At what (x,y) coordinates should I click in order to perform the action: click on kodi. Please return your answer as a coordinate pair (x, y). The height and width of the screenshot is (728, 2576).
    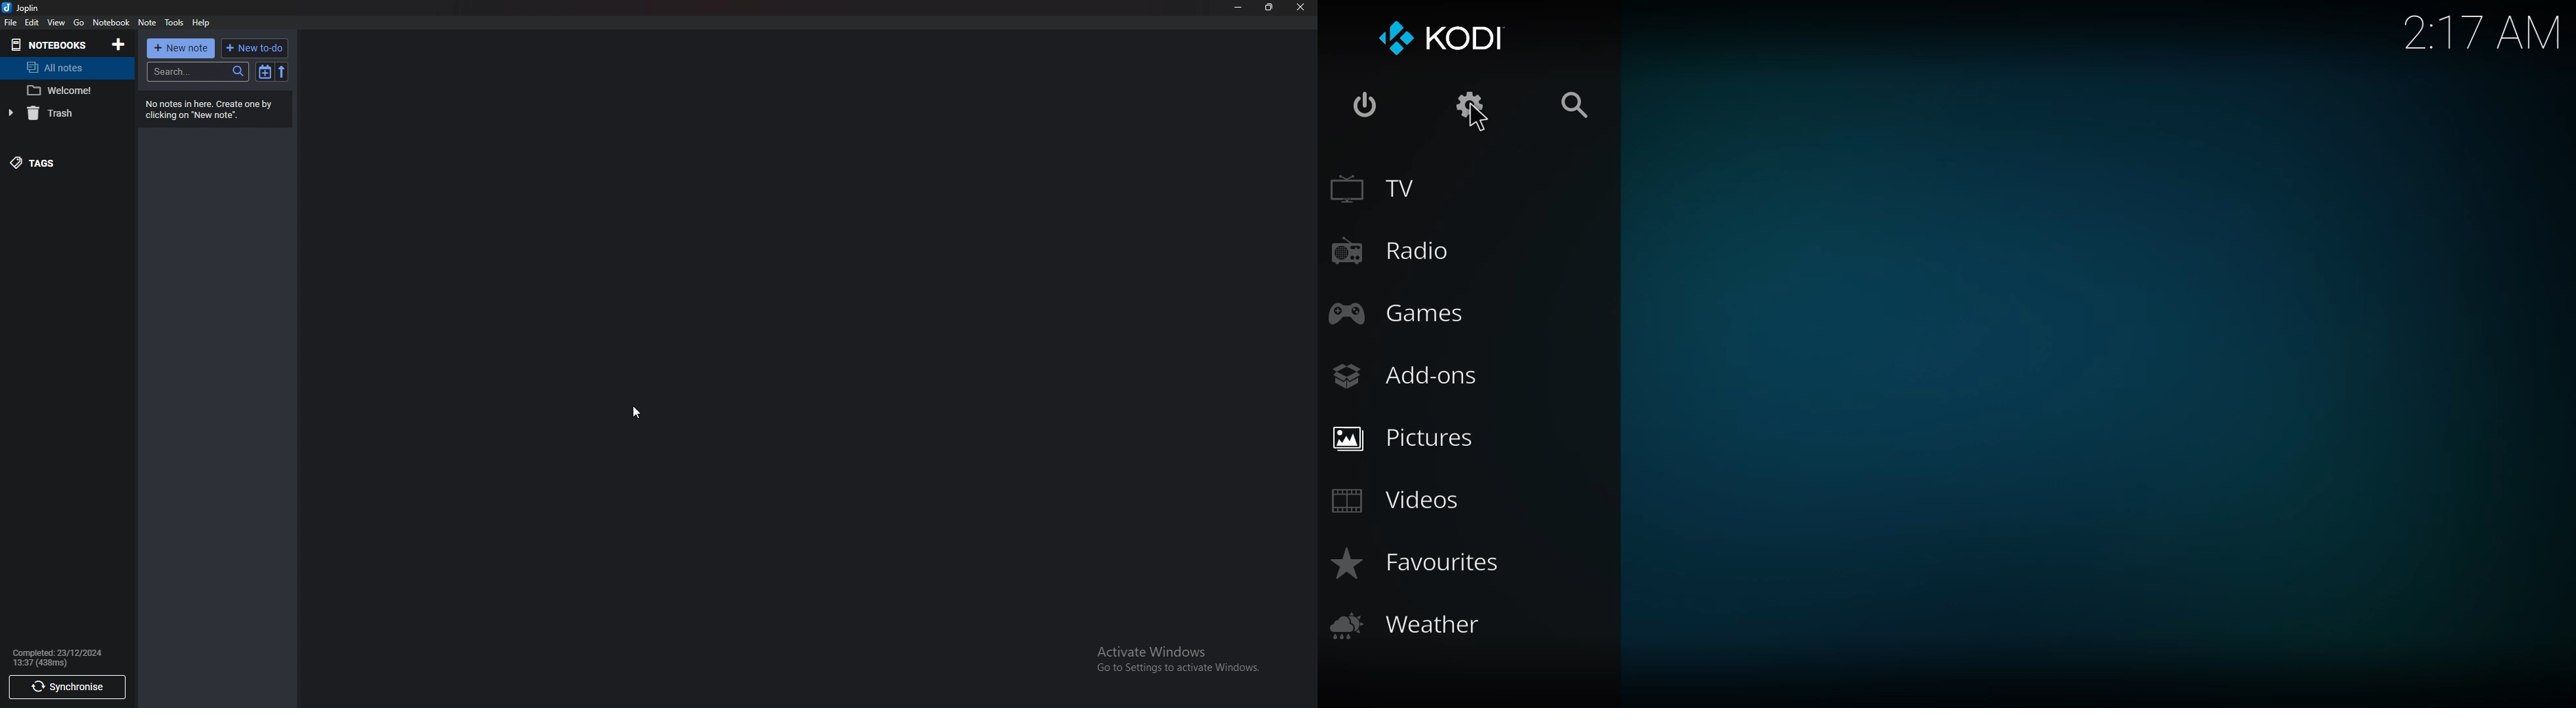
    Looking at the image, I should click on (1439, 35).